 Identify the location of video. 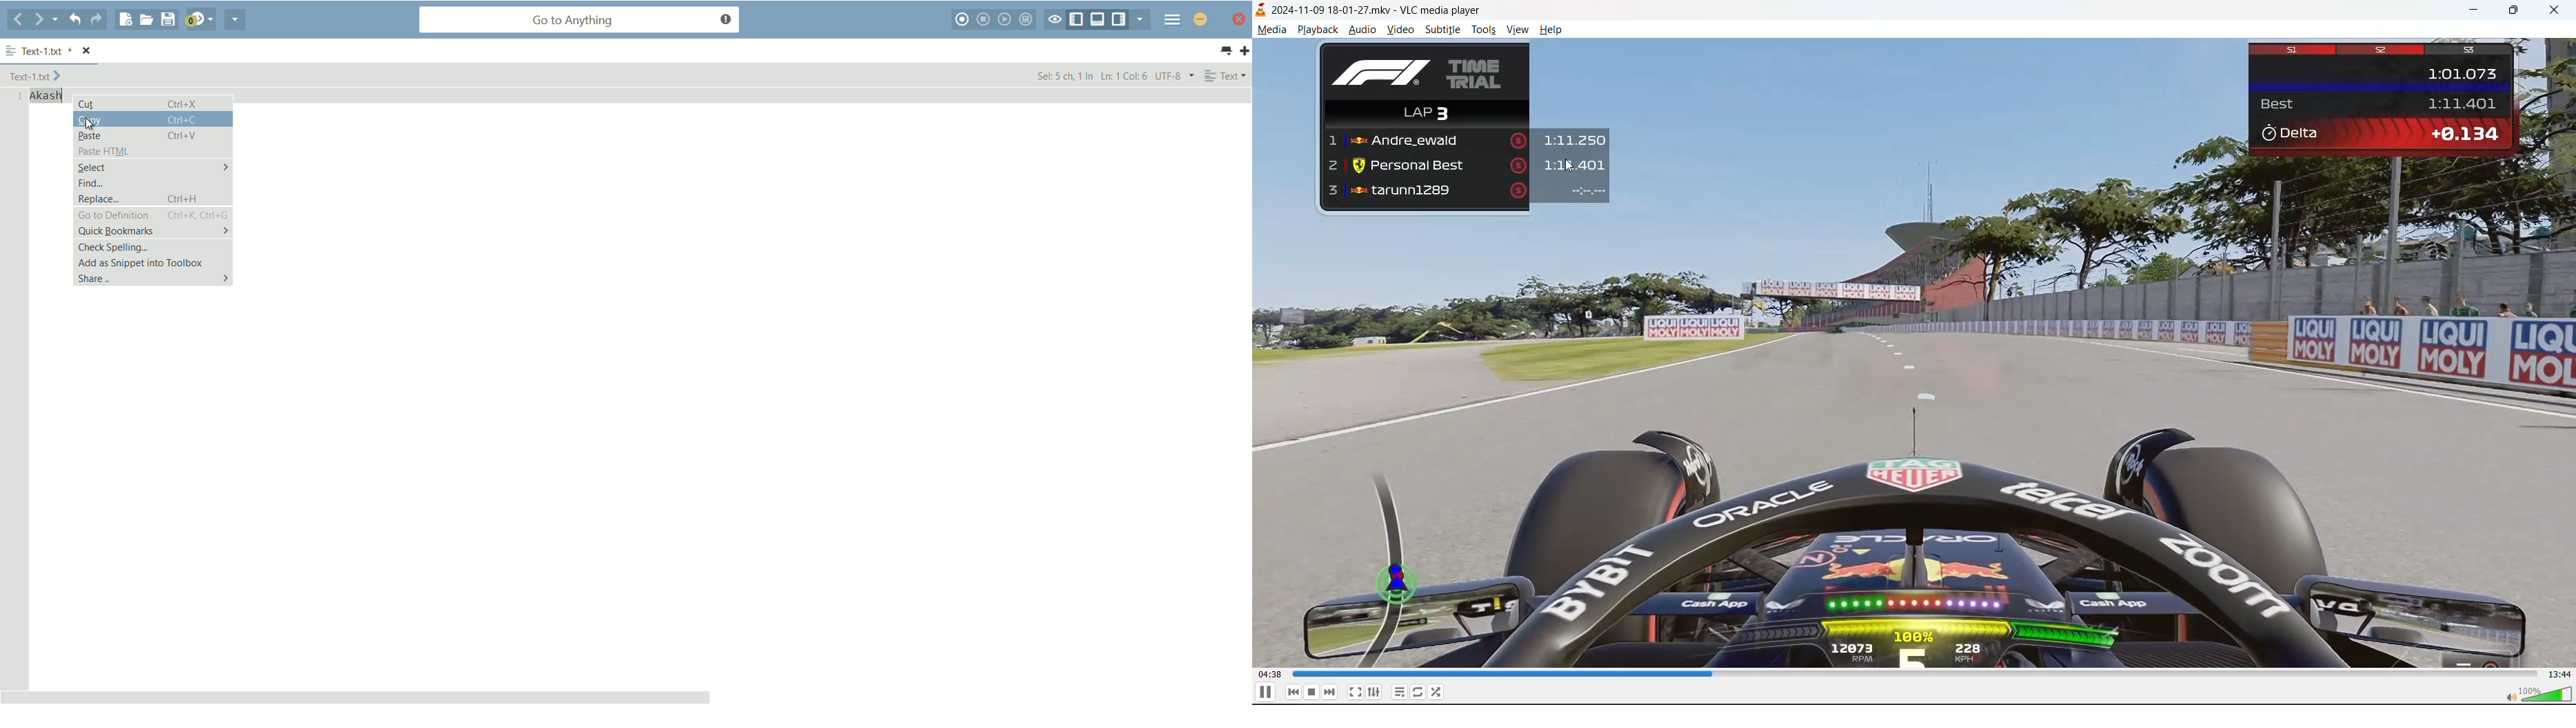
(1399, 30).